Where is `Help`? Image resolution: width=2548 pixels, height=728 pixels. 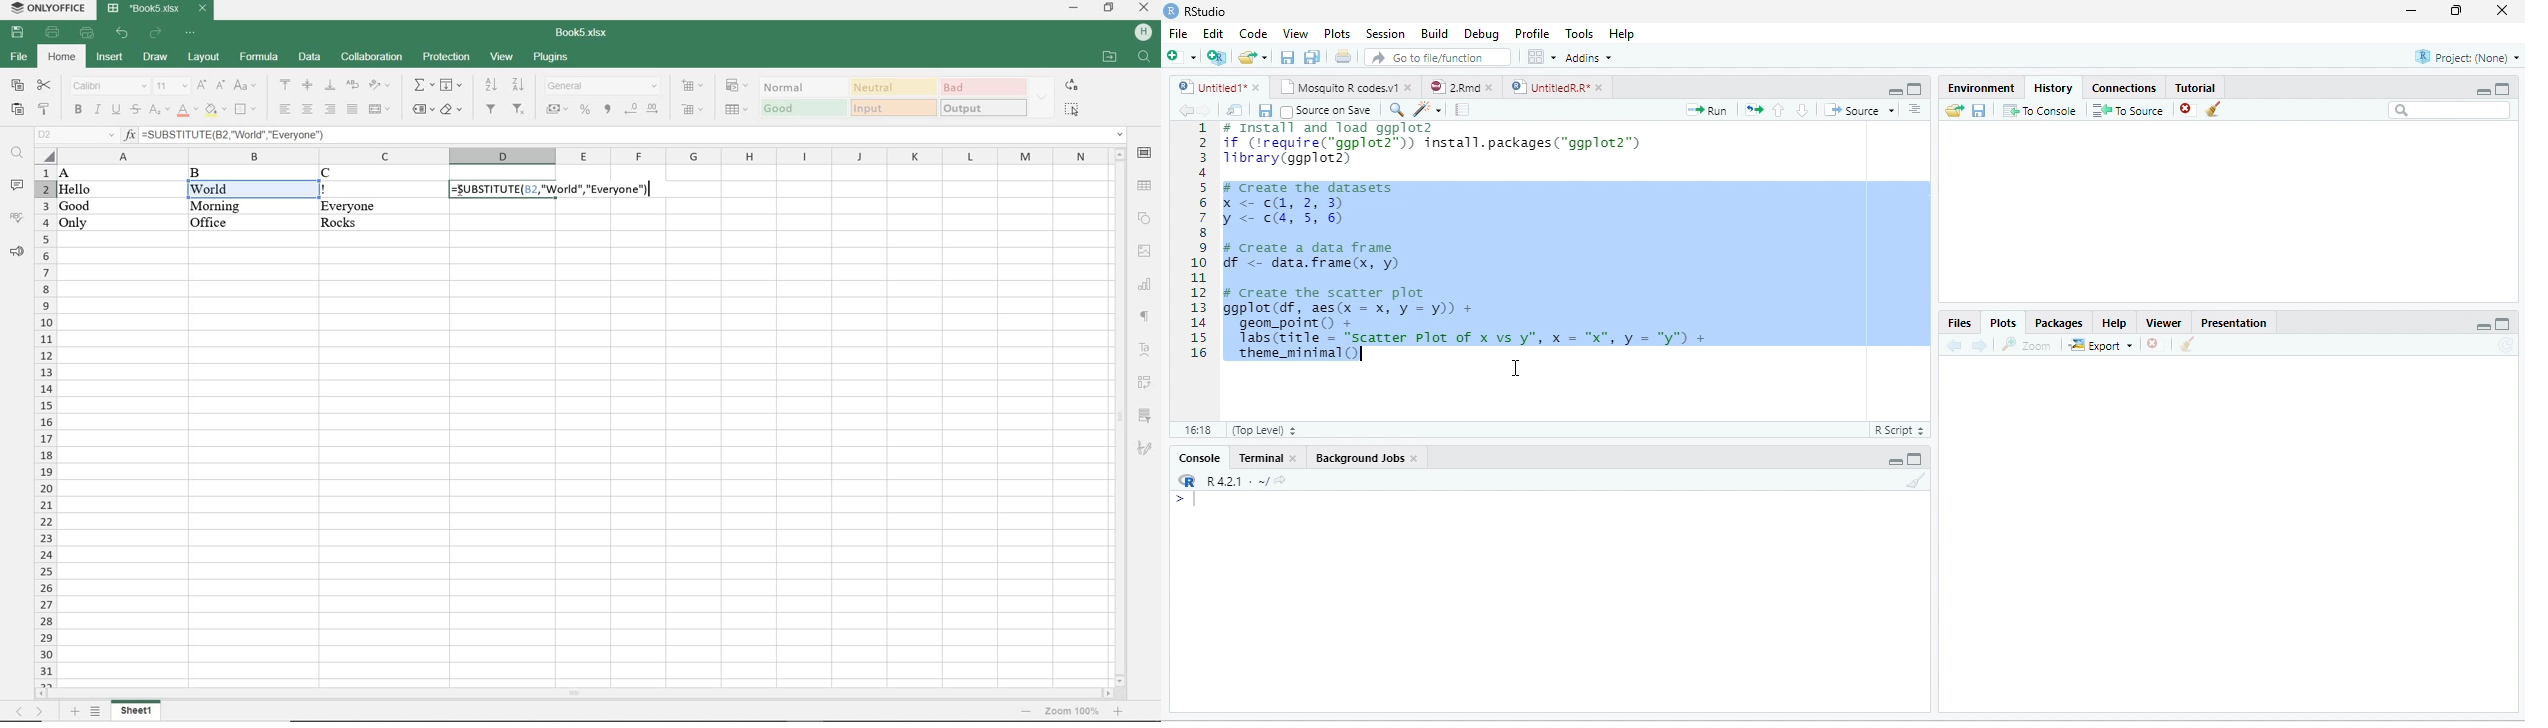 Help is located at coordinates (1623, 33).